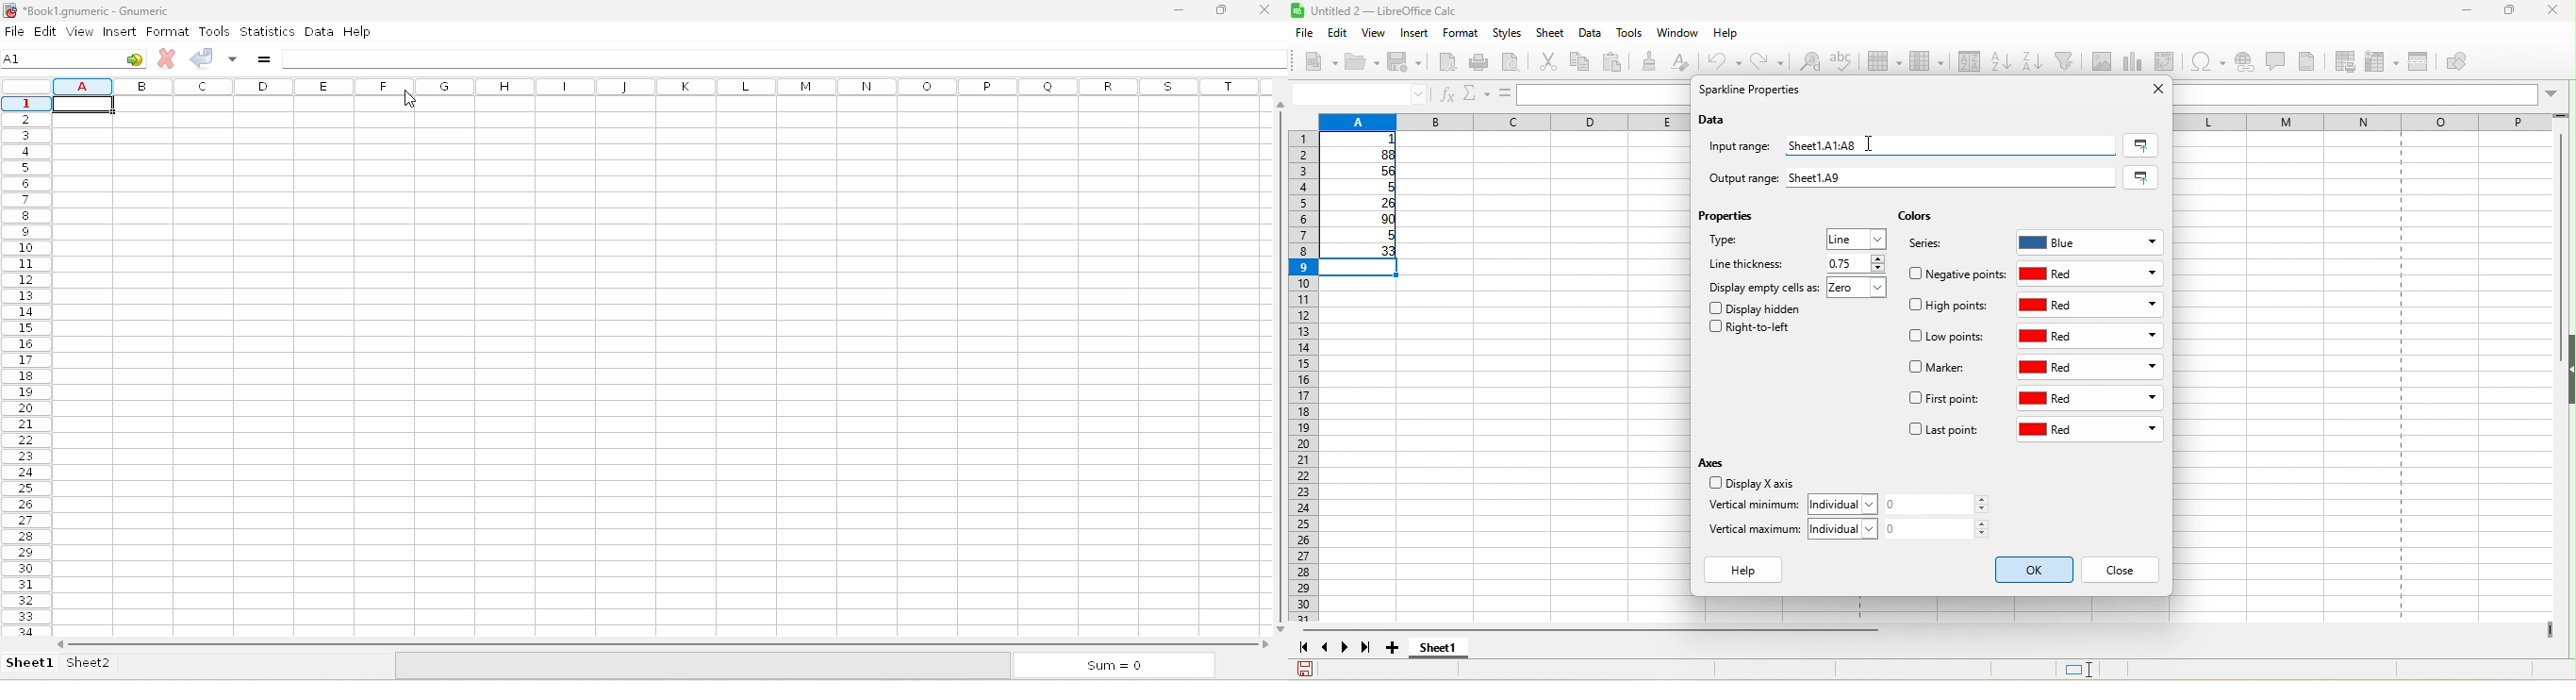 The image size is (2576, 700). What do you see at coordinates (410, 99) in the screenshot?
I see `cursor` at bounding box center [410, 99].